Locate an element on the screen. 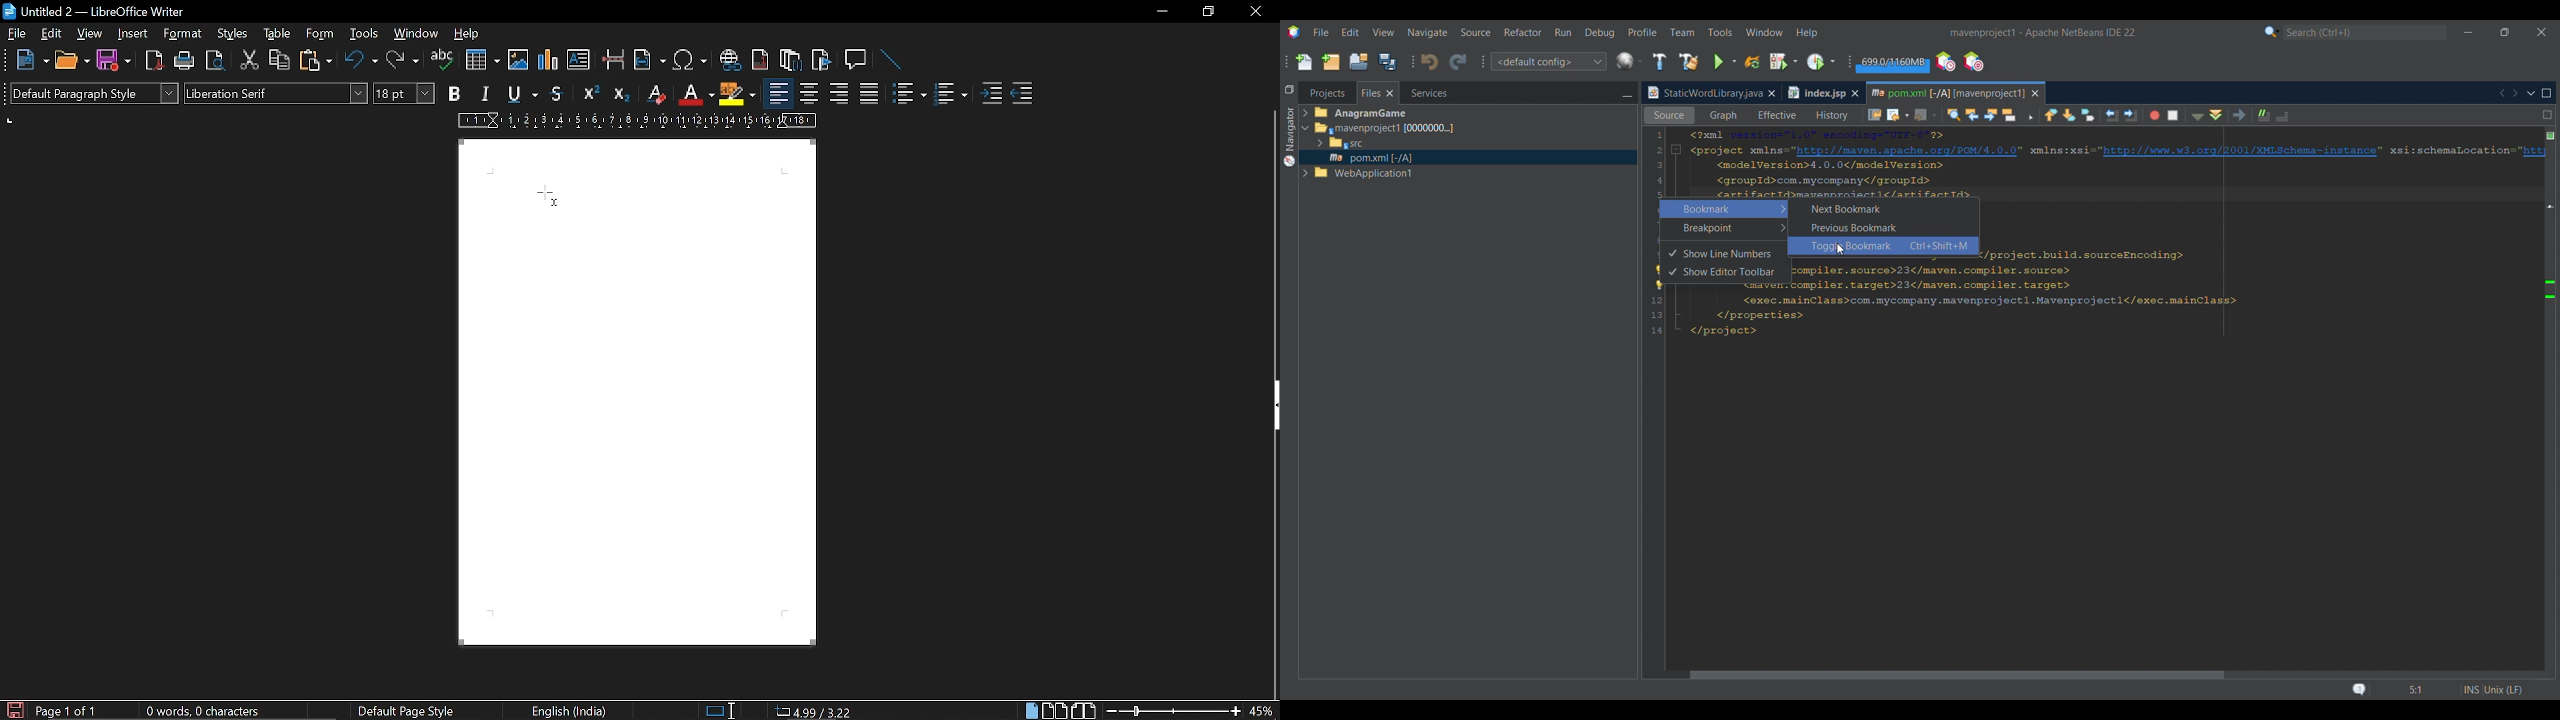 This screenshot has height=728, width=2576. Bookmark options highlighted by cursor is located at coordinates (1724, 209).